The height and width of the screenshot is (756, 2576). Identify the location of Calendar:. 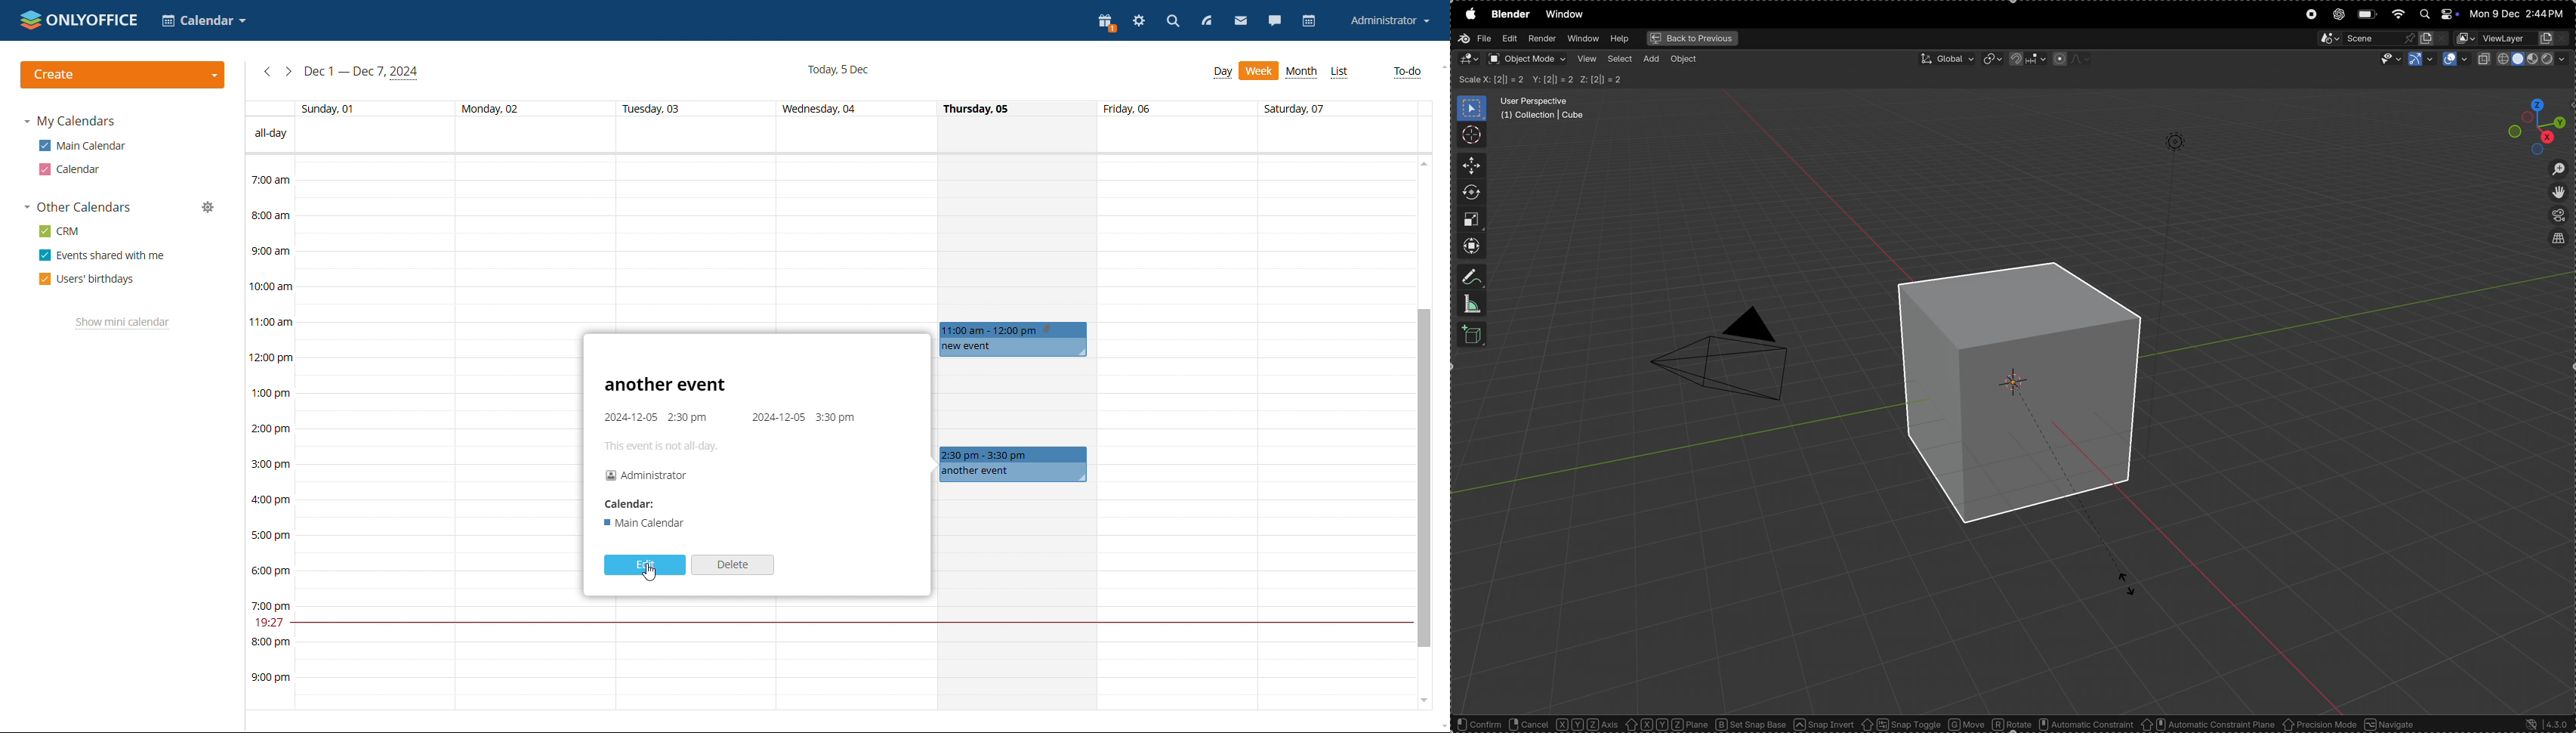
(628, 505).